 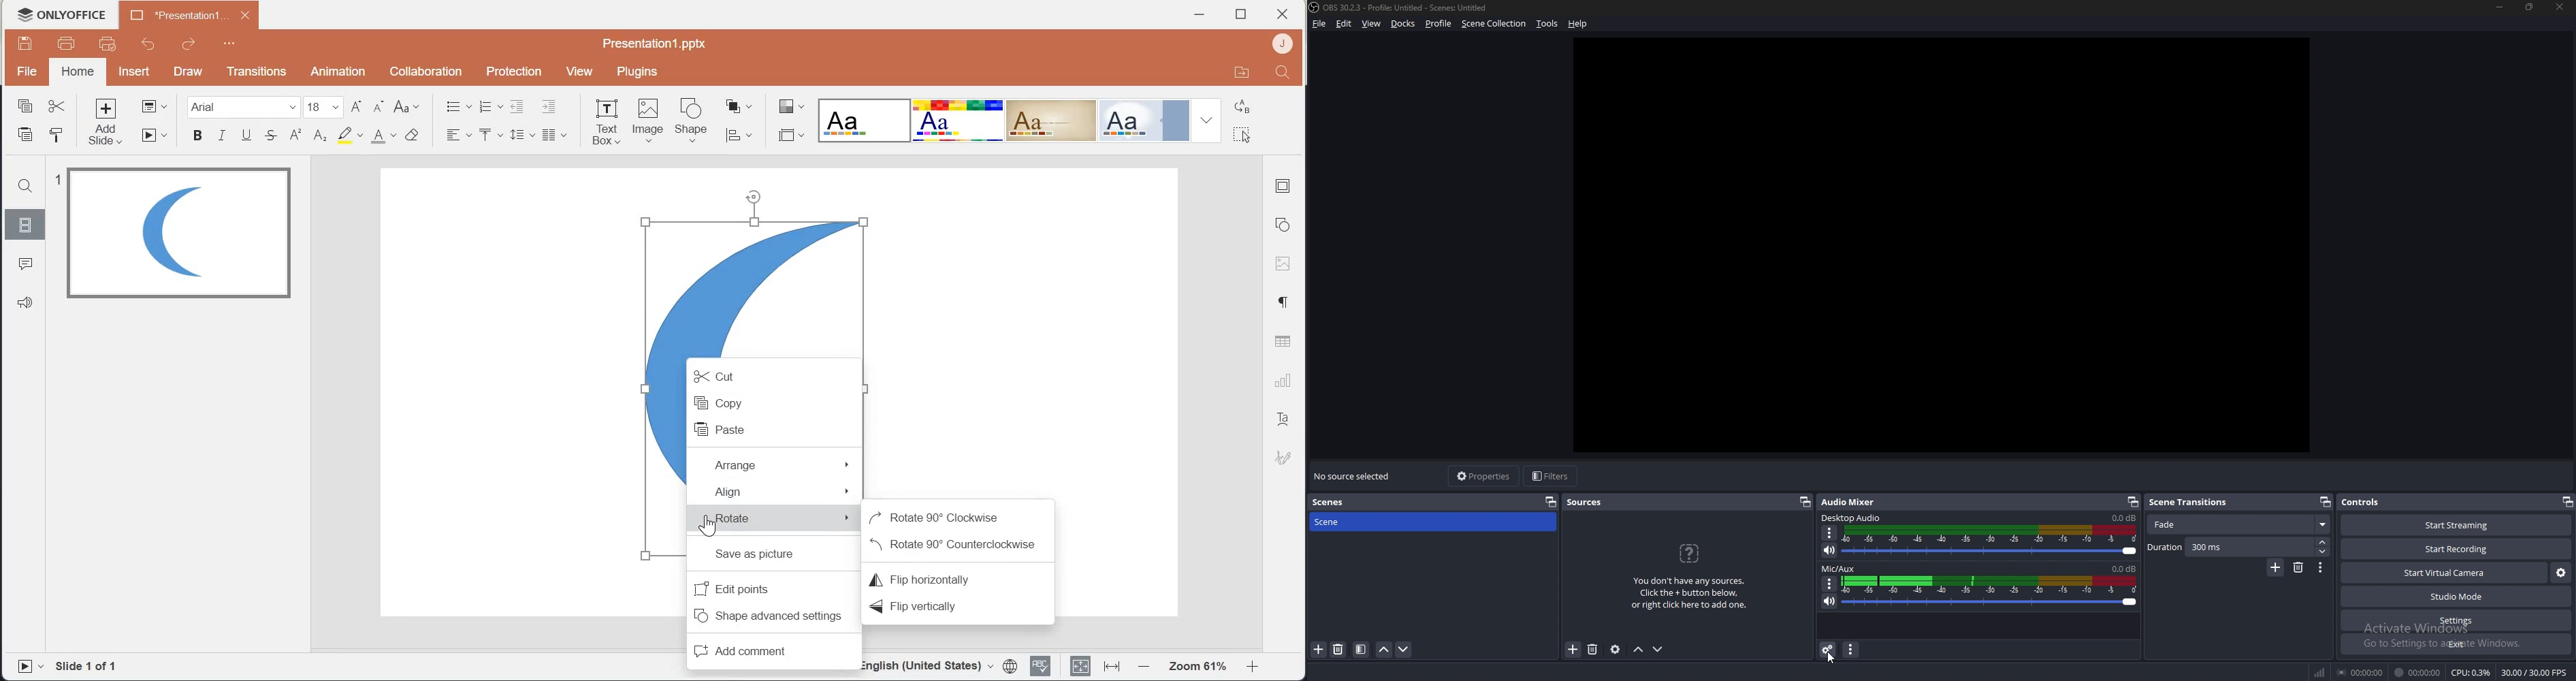 I want to click on Collaboration, so click(x=426, y=71).